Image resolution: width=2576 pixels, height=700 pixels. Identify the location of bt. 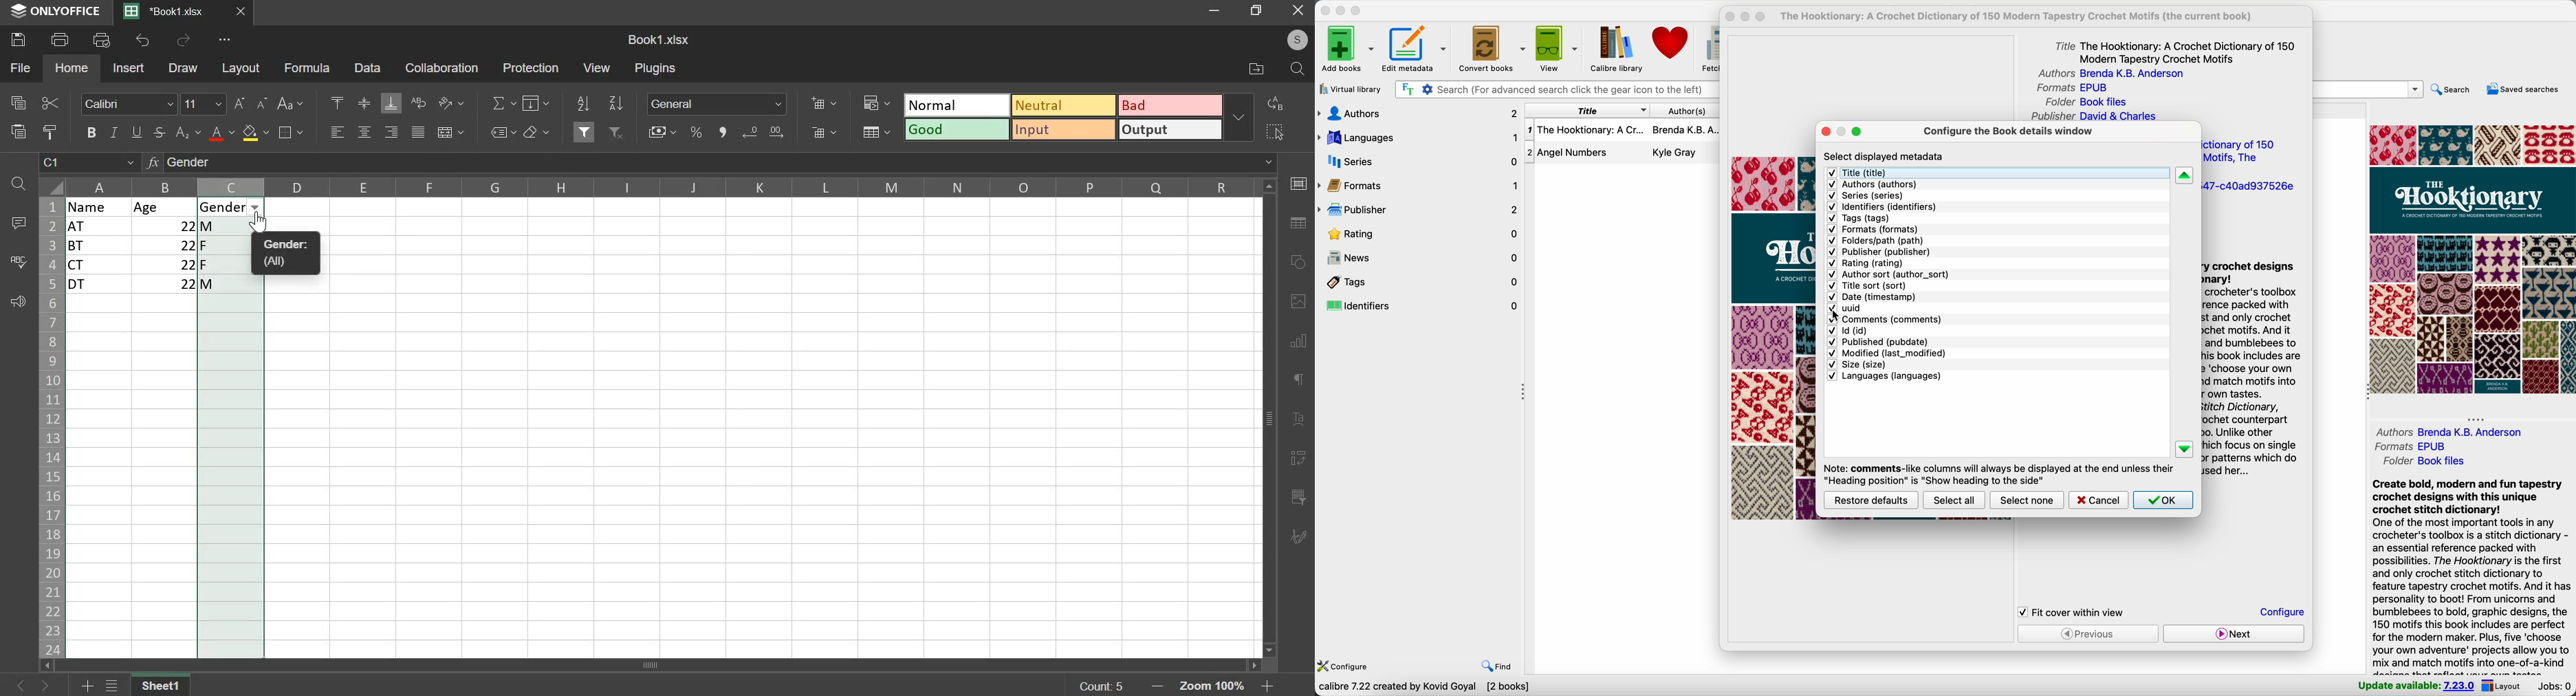
(98, 246).